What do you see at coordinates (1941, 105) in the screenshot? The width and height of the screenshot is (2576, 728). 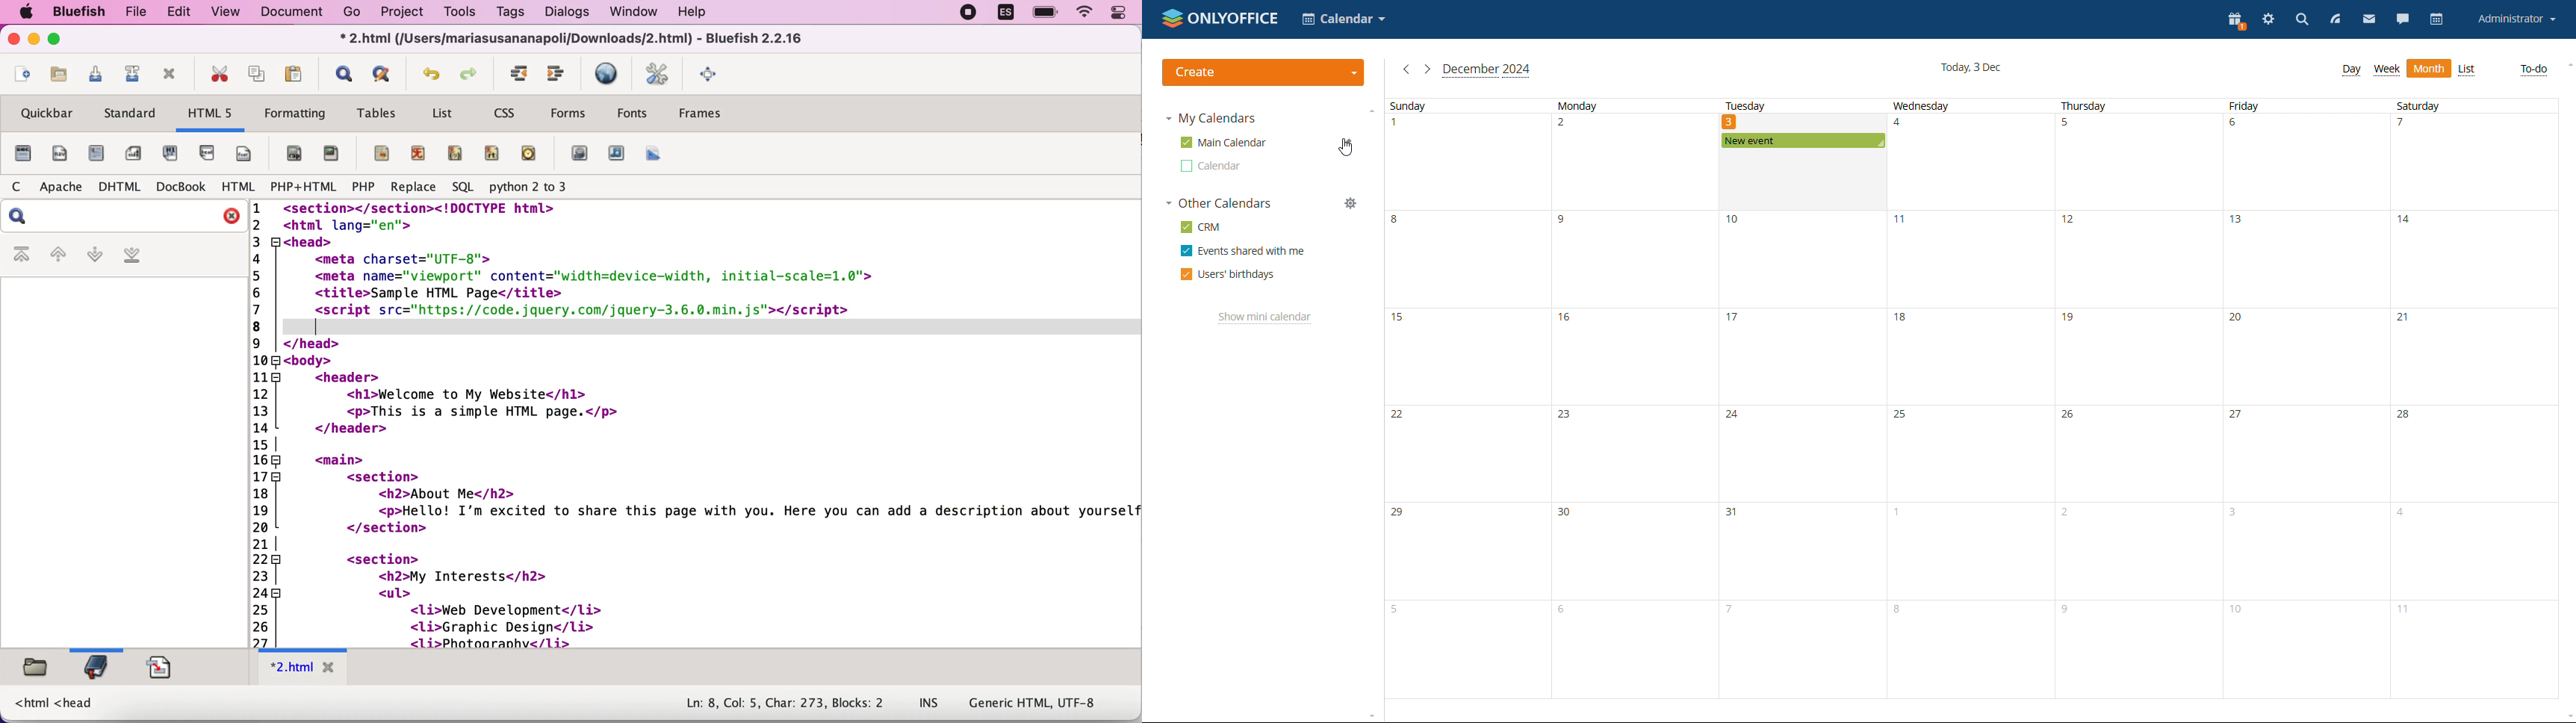 I see `wednesday` at bounding box center [1941, 105].